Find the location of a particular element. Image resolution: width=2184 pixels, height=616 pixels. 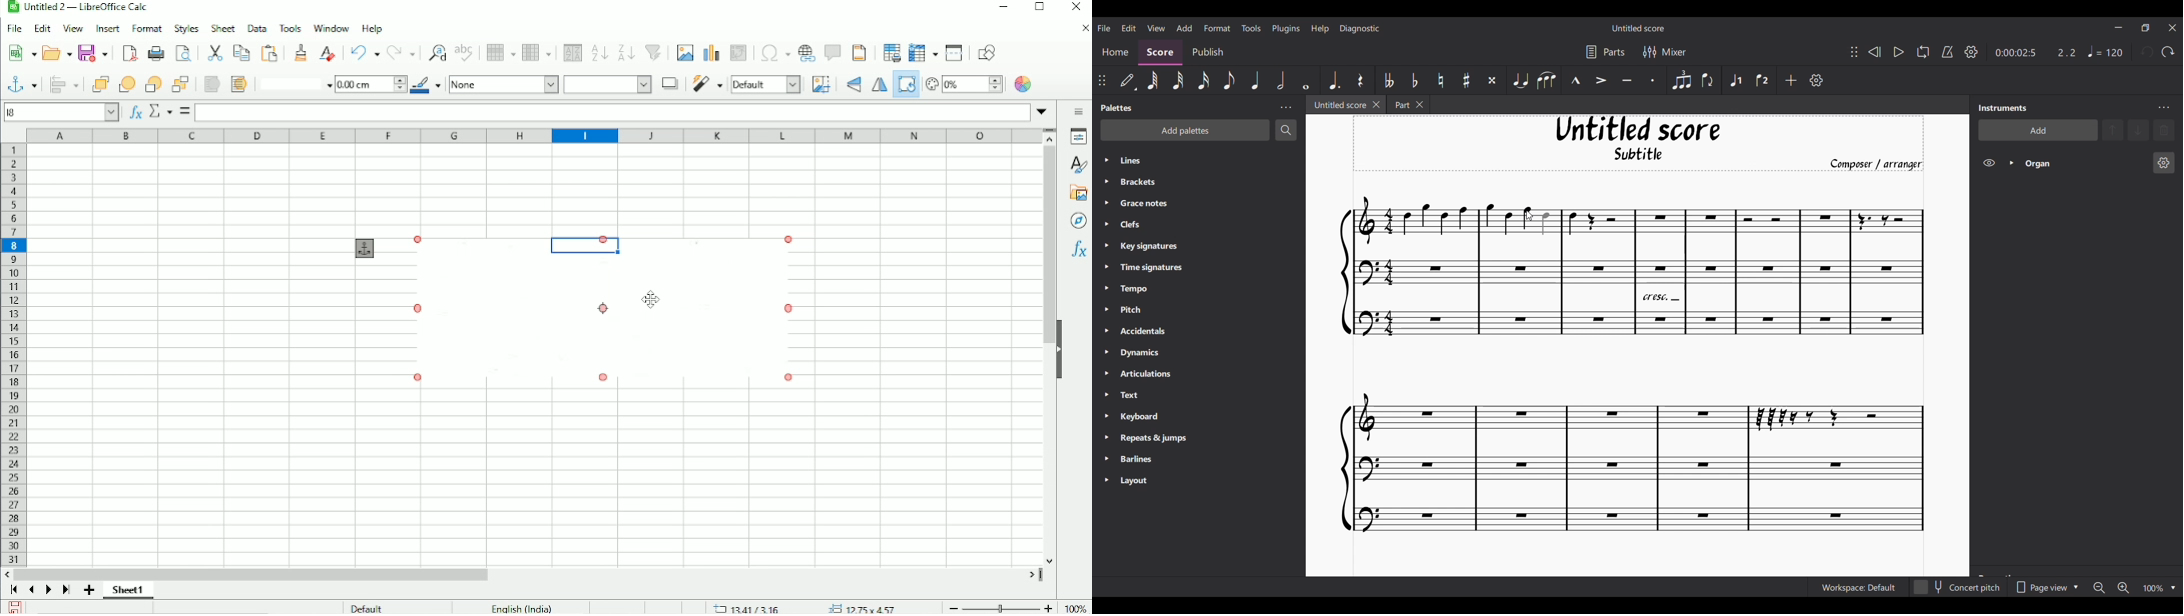

Title, sub-title, and composer name is located at coordinates (1638, 143).